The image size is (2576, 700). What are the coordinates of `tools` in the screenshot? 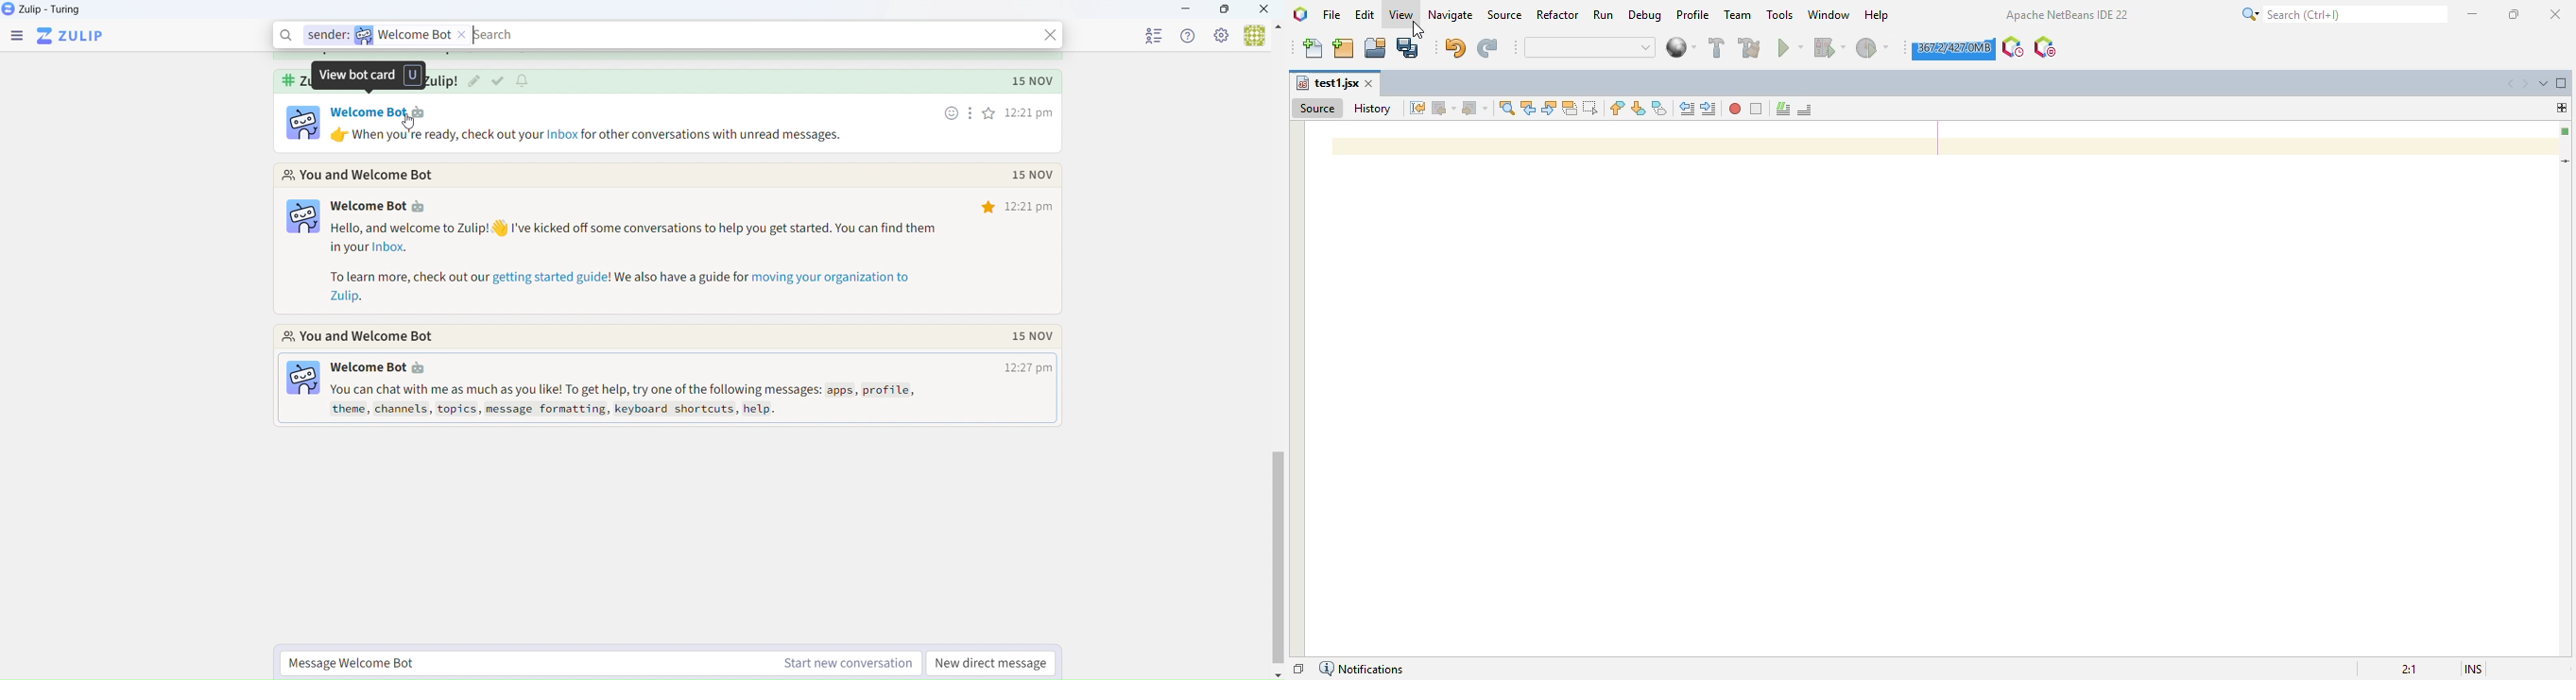 It's located at (1780, 13).